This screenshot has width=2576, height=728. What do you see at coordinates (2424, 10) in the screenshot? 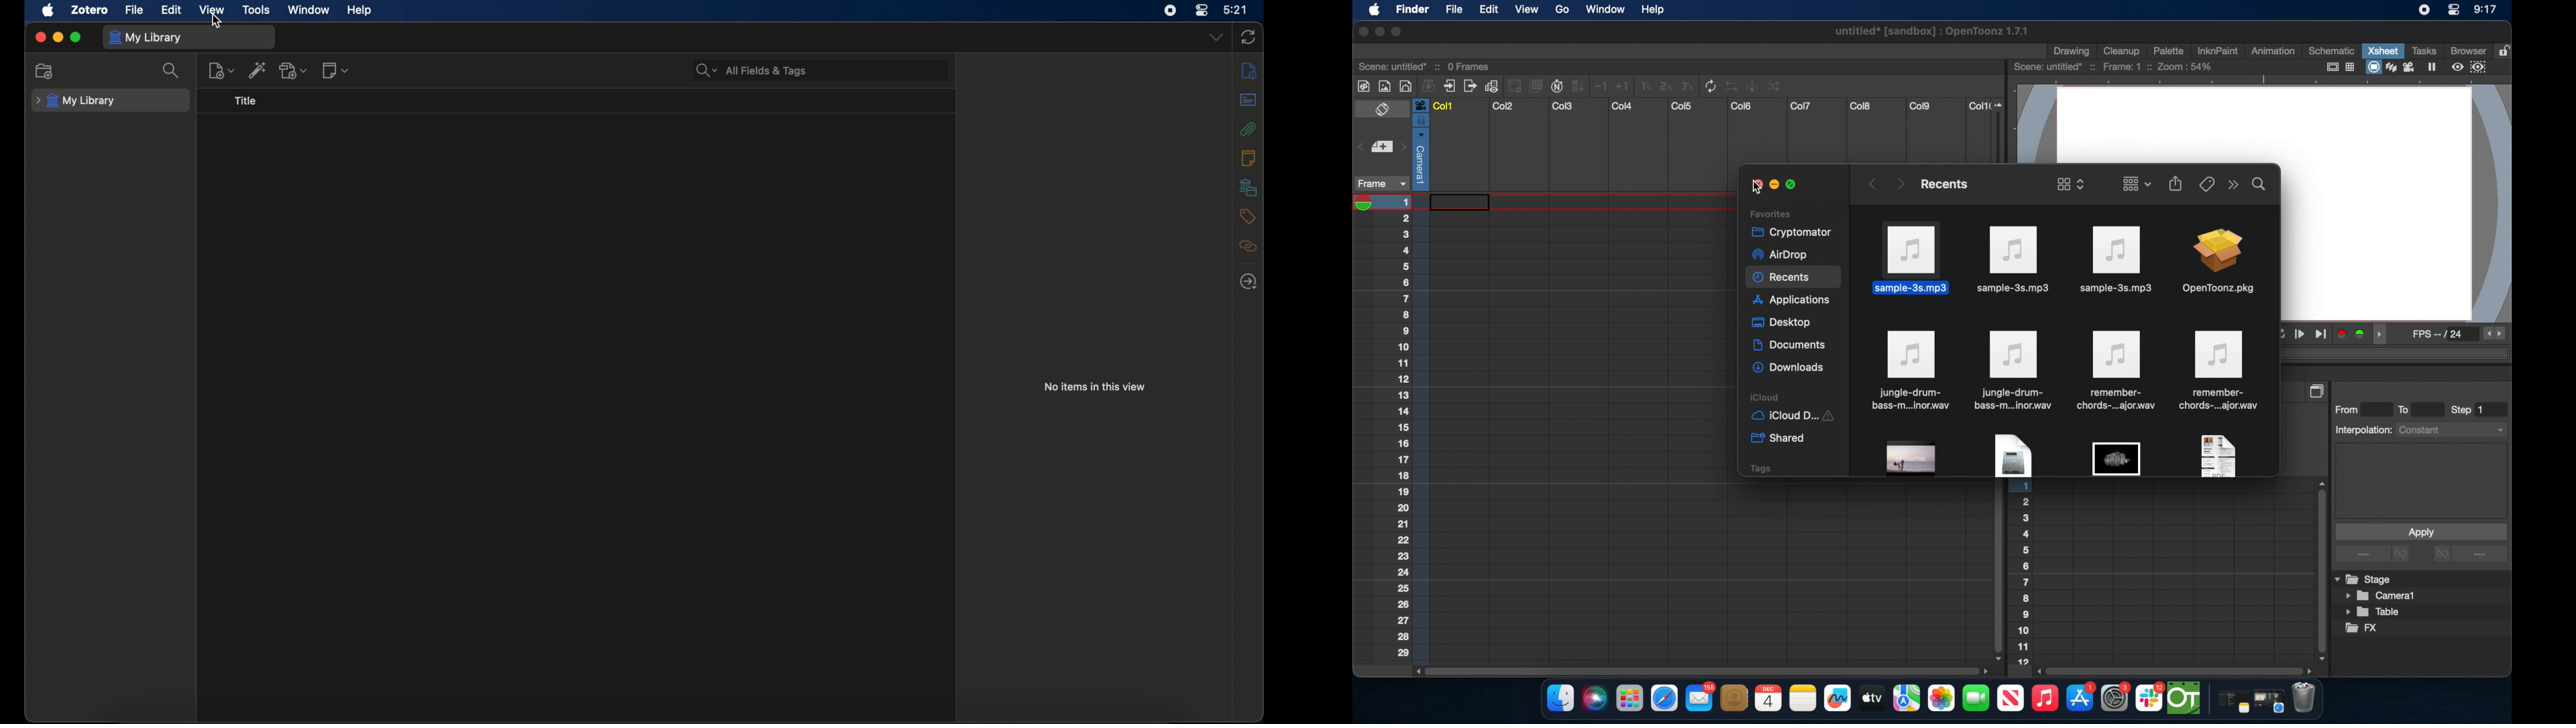
I see `screen recorder icon` at bounding box center [2424, 10].